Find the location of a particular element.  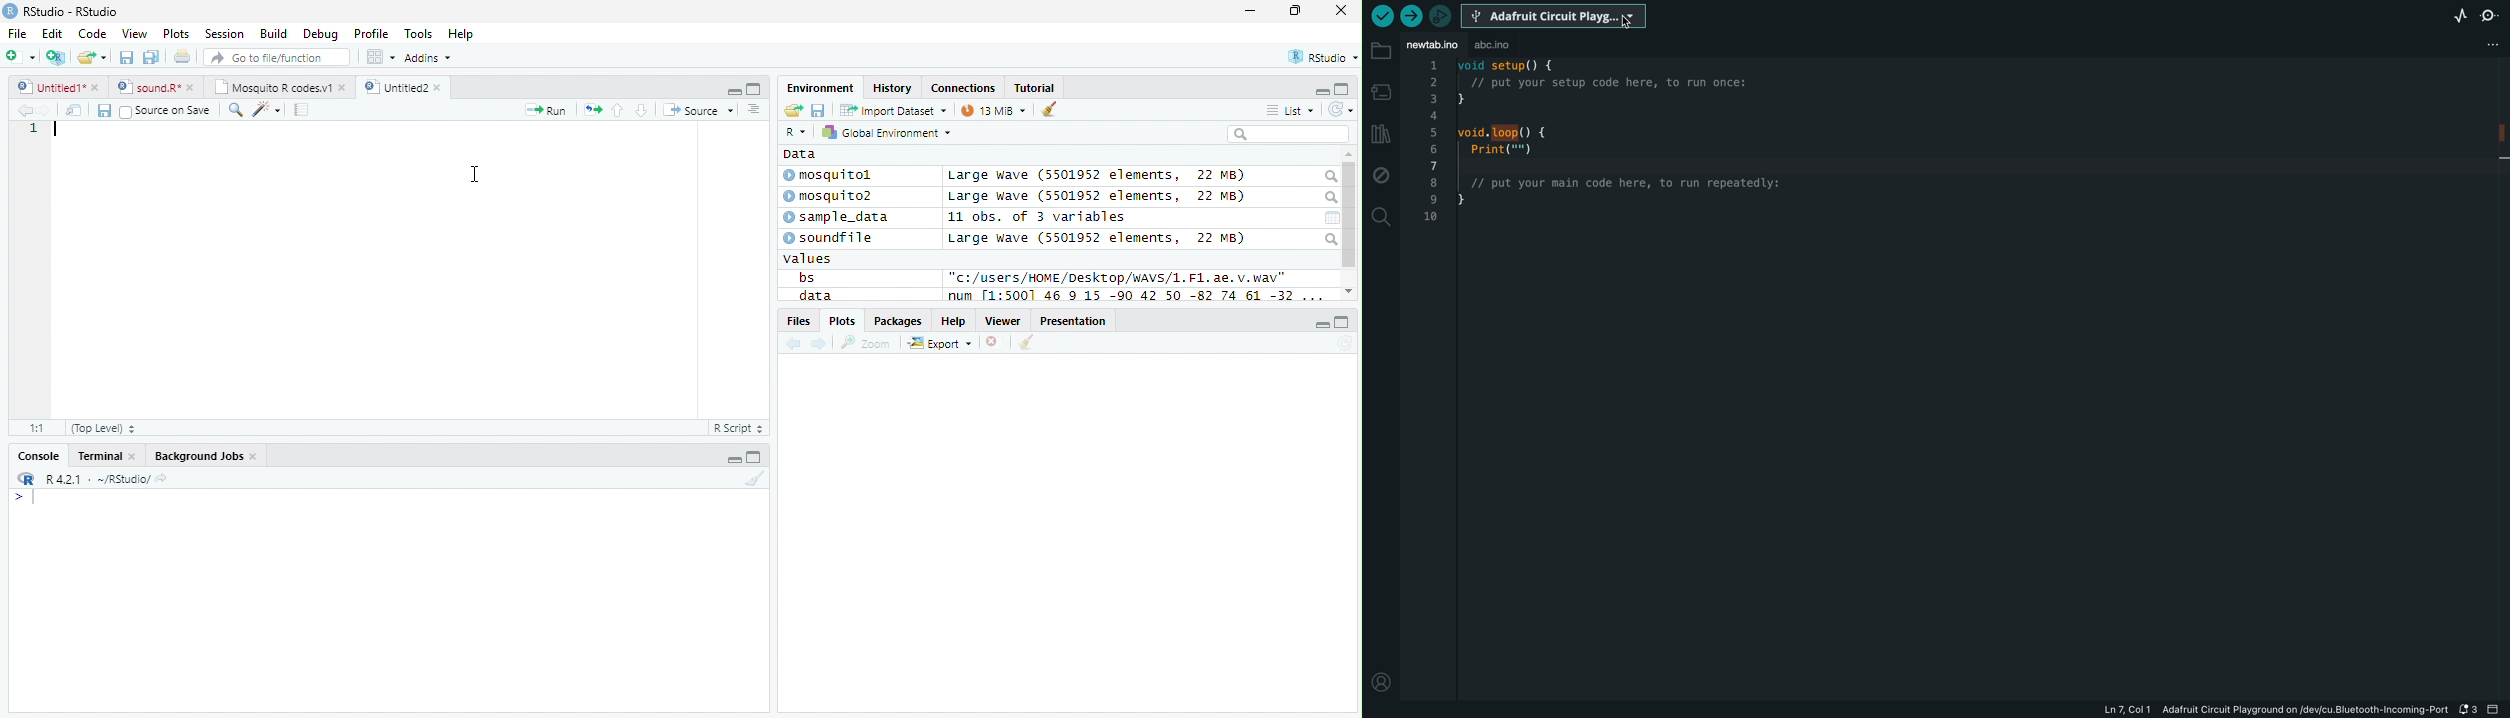

Go backward is located at coordinates (794, 345).